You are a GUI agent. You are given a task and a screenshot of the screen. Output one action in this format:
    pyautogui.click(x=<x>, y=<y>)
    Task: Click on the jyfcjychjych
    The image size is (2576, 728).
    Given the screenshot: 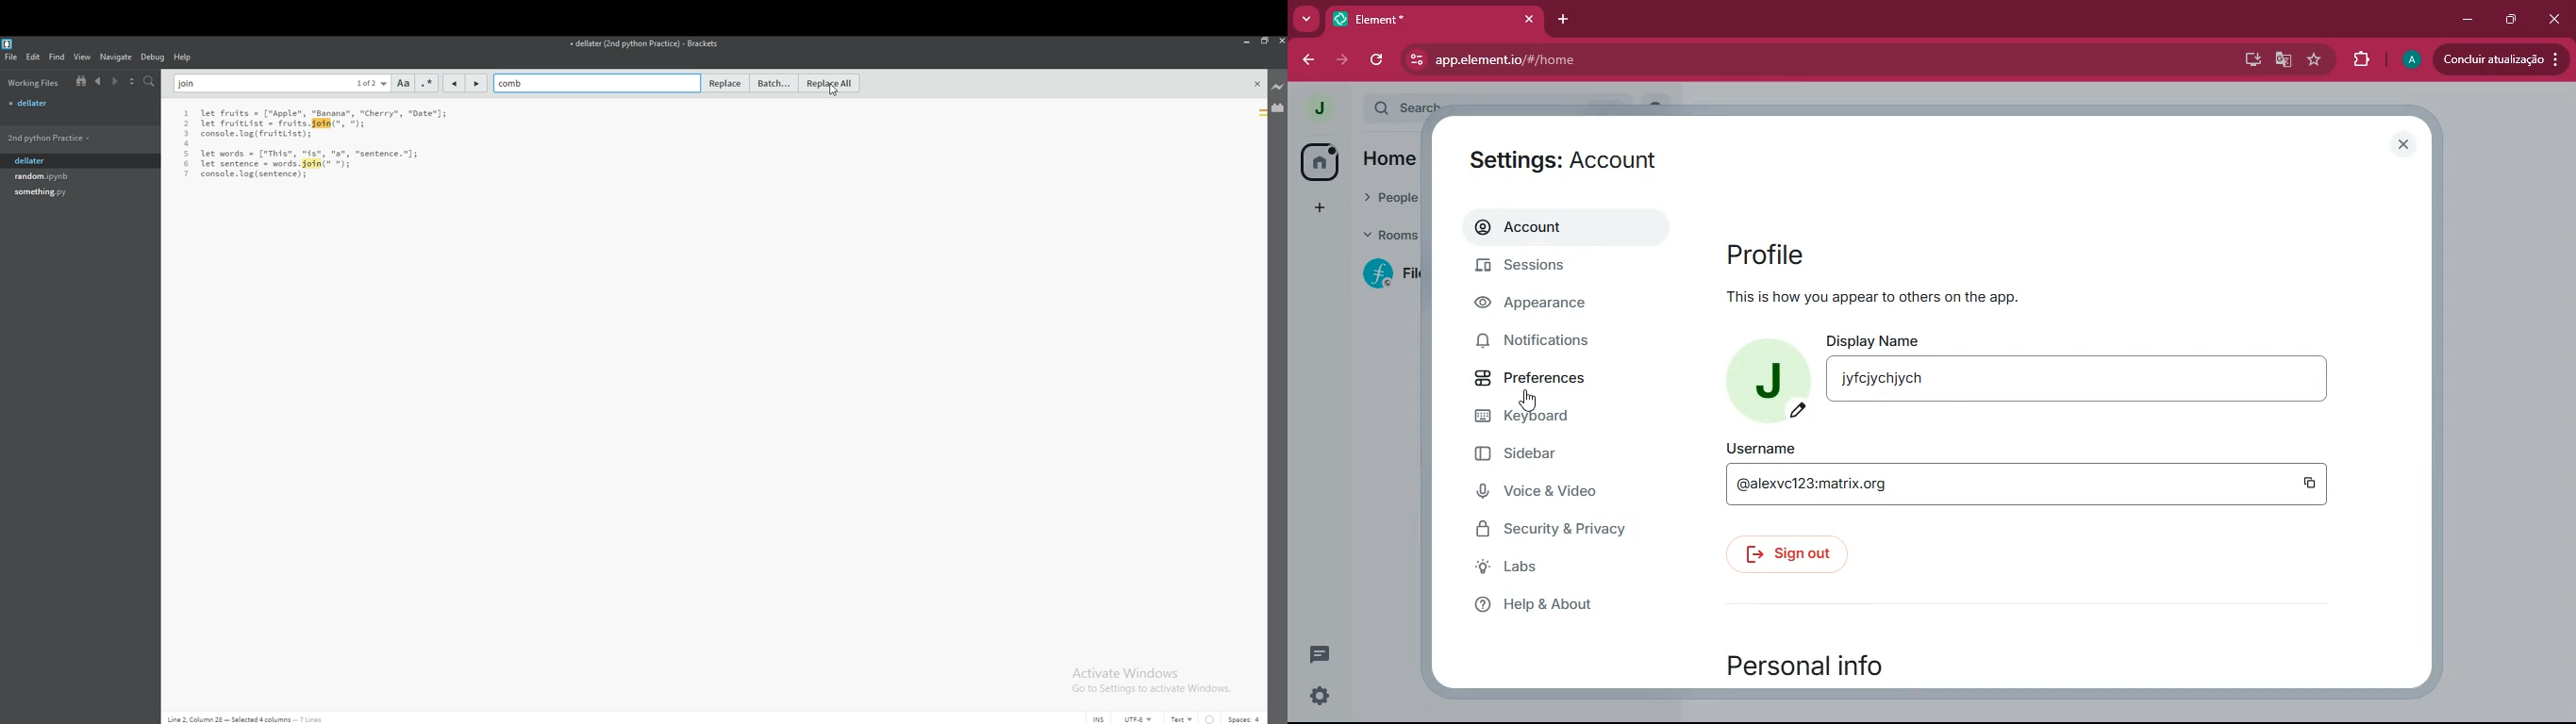 What is the action you would take?
    pyautogui.click(x=1889, y=379)
    